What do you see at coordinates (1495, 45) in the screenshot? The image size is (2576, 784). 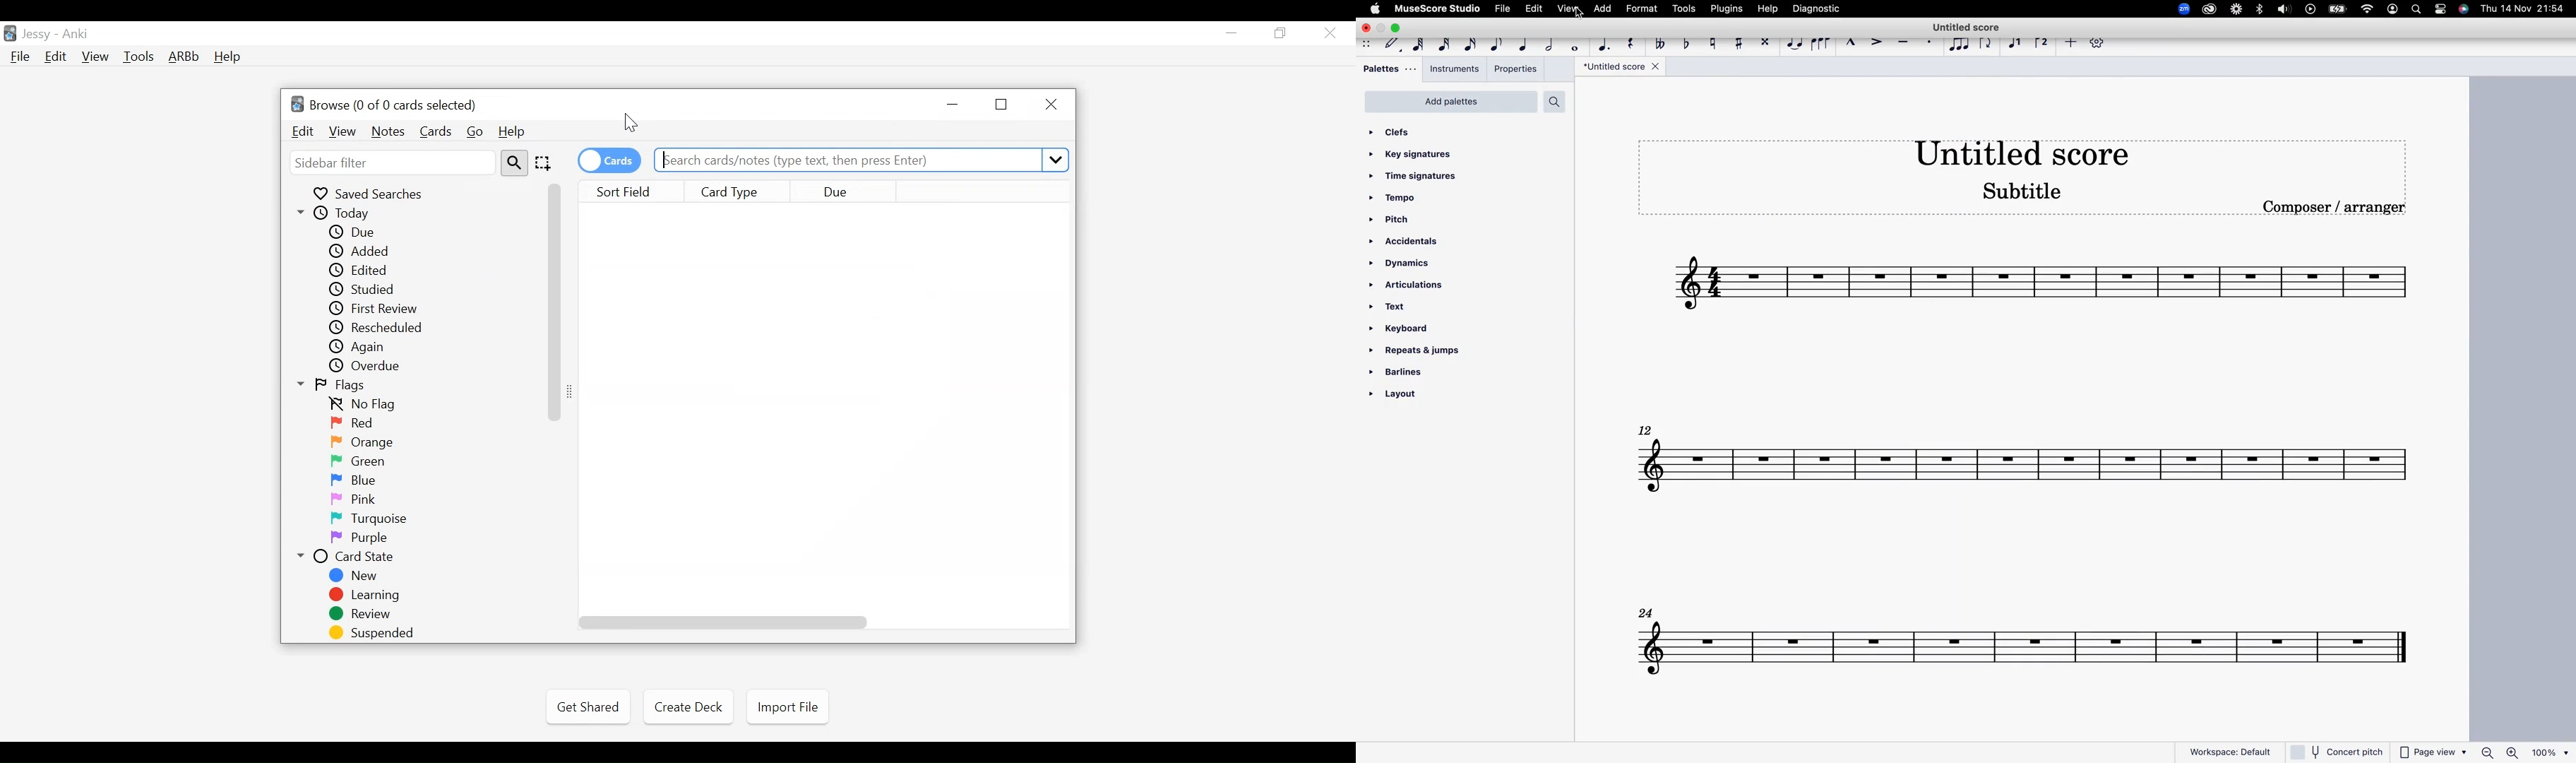 I see `eight note` at bounding box center [1495, 45].